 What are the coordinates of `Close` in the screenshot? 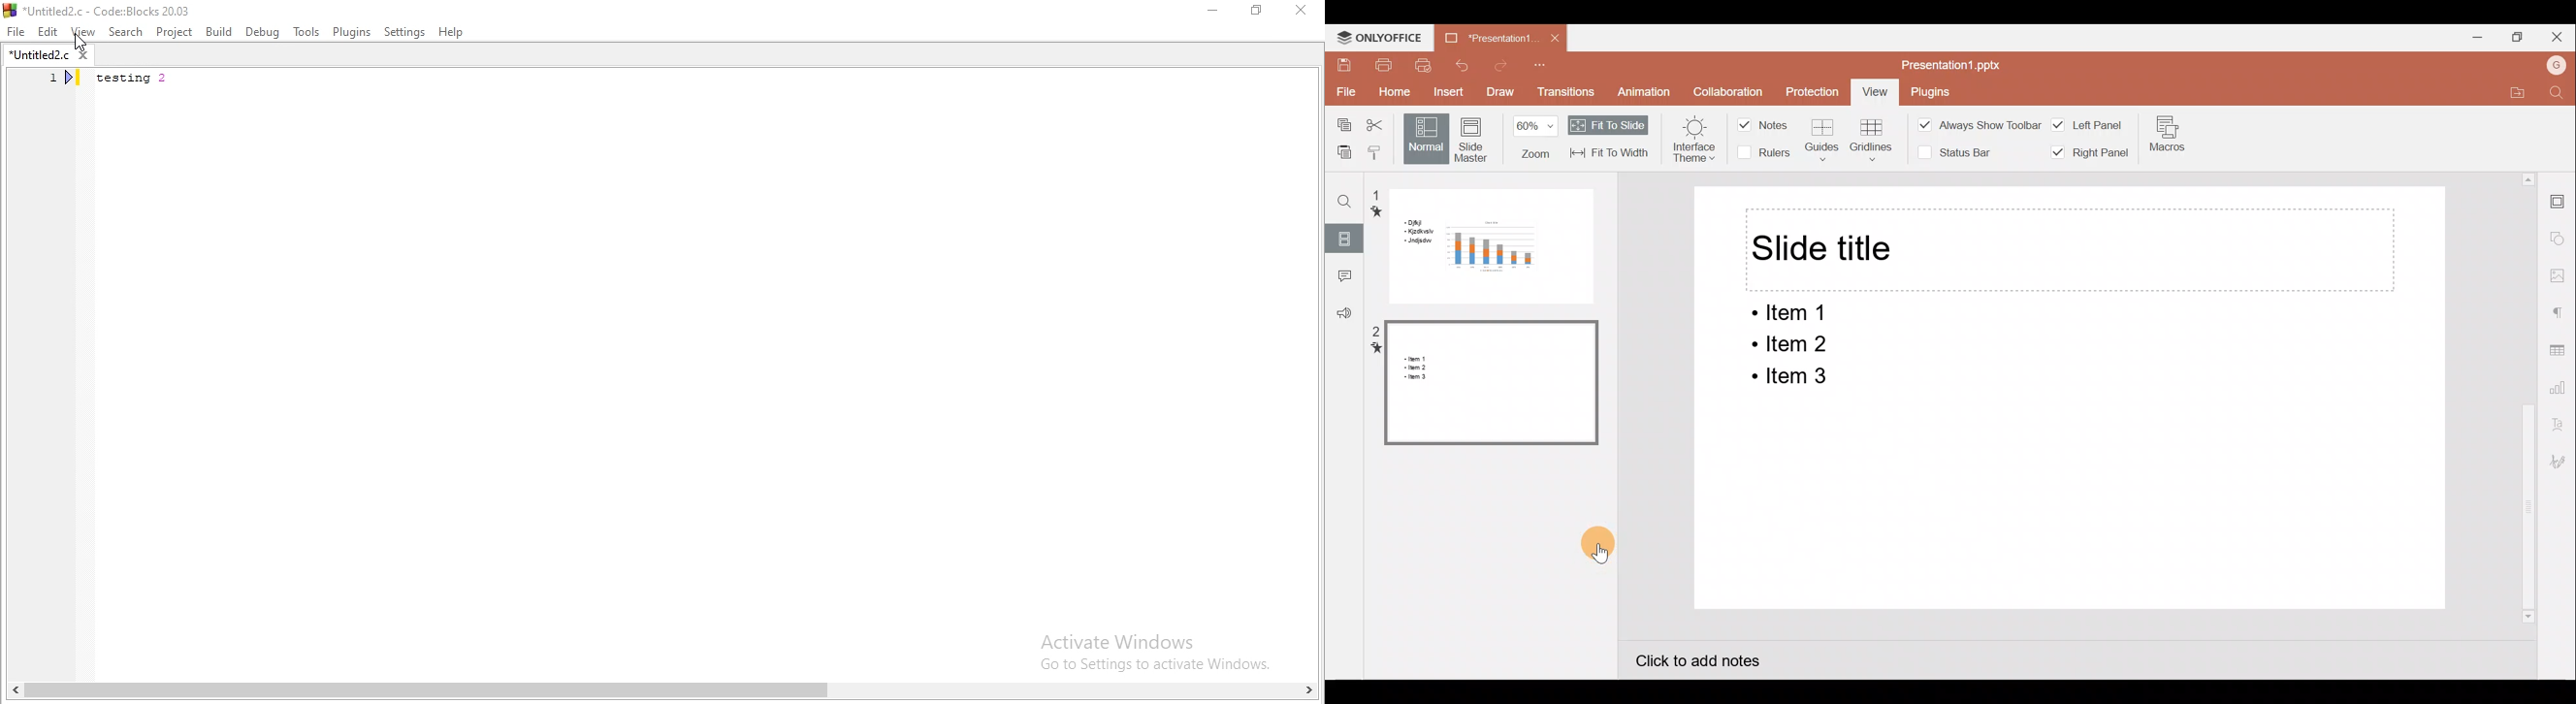 It's located at (2557, 38).